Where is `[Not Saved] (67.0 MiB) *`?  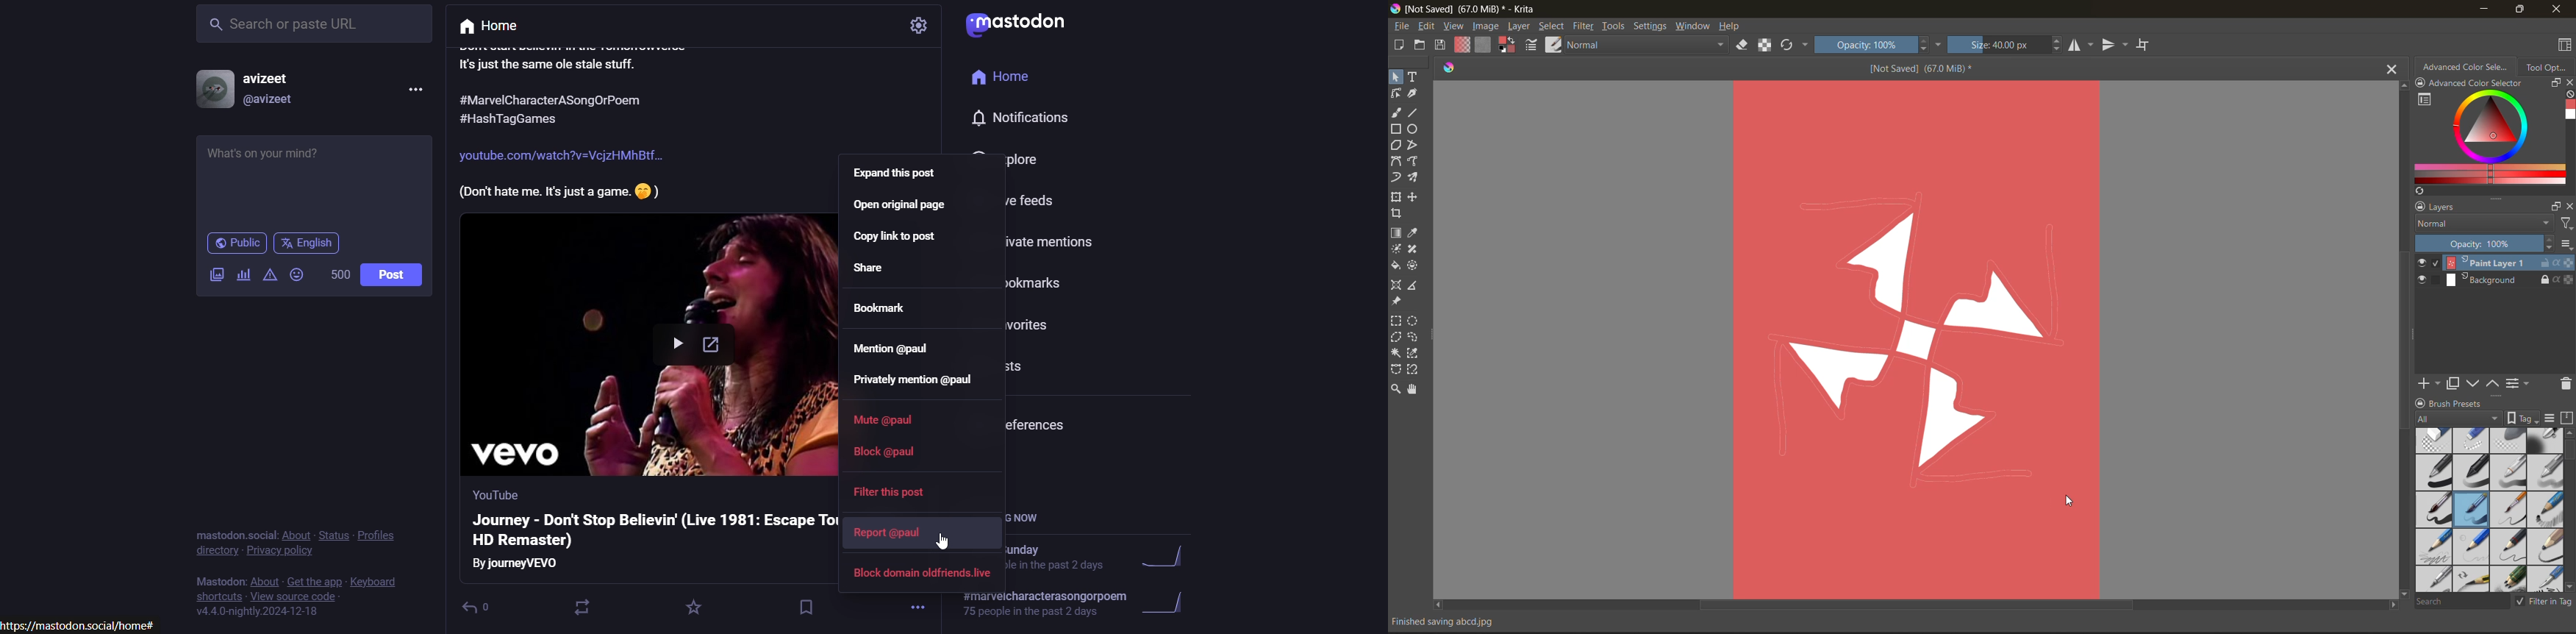
[Not Saved] (67.0 MiB) * is located at coordinates (1918, 69).